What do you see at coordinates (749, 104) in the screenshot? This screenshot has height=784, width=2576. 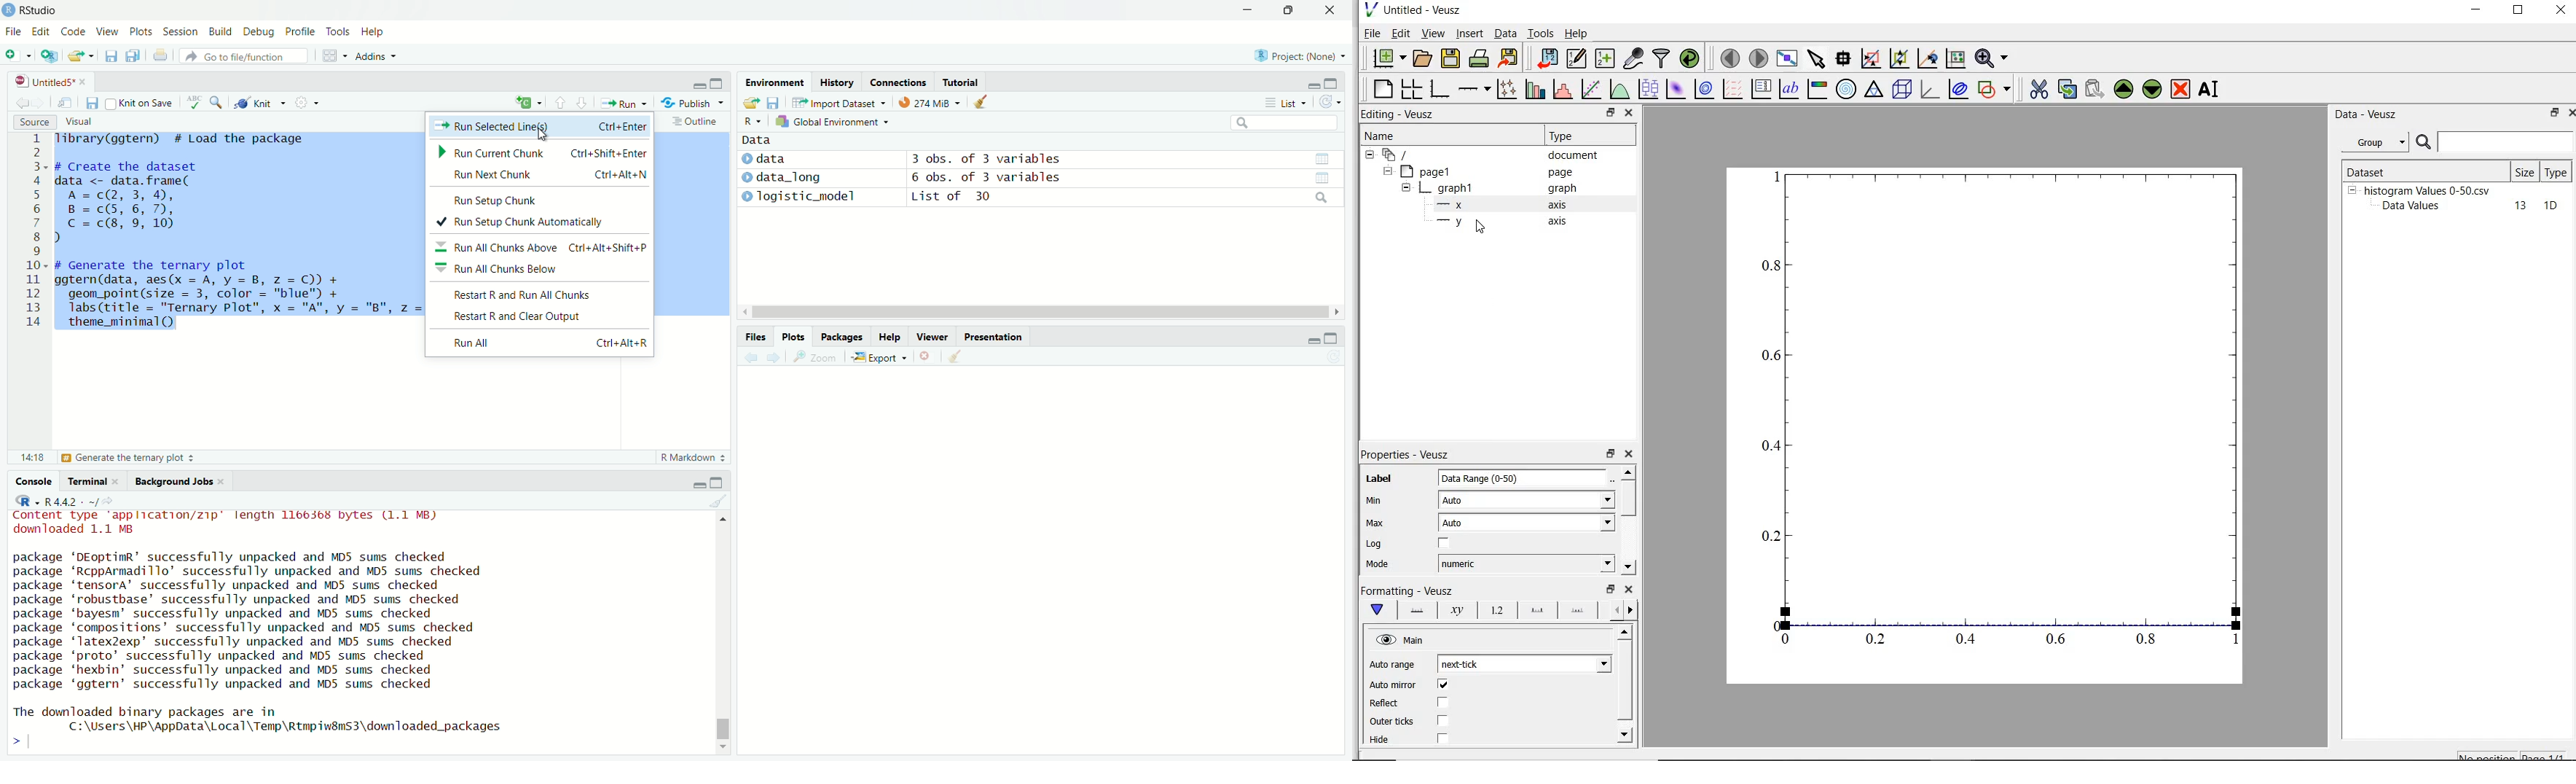 I see `export` at bounding box center [749, 104].